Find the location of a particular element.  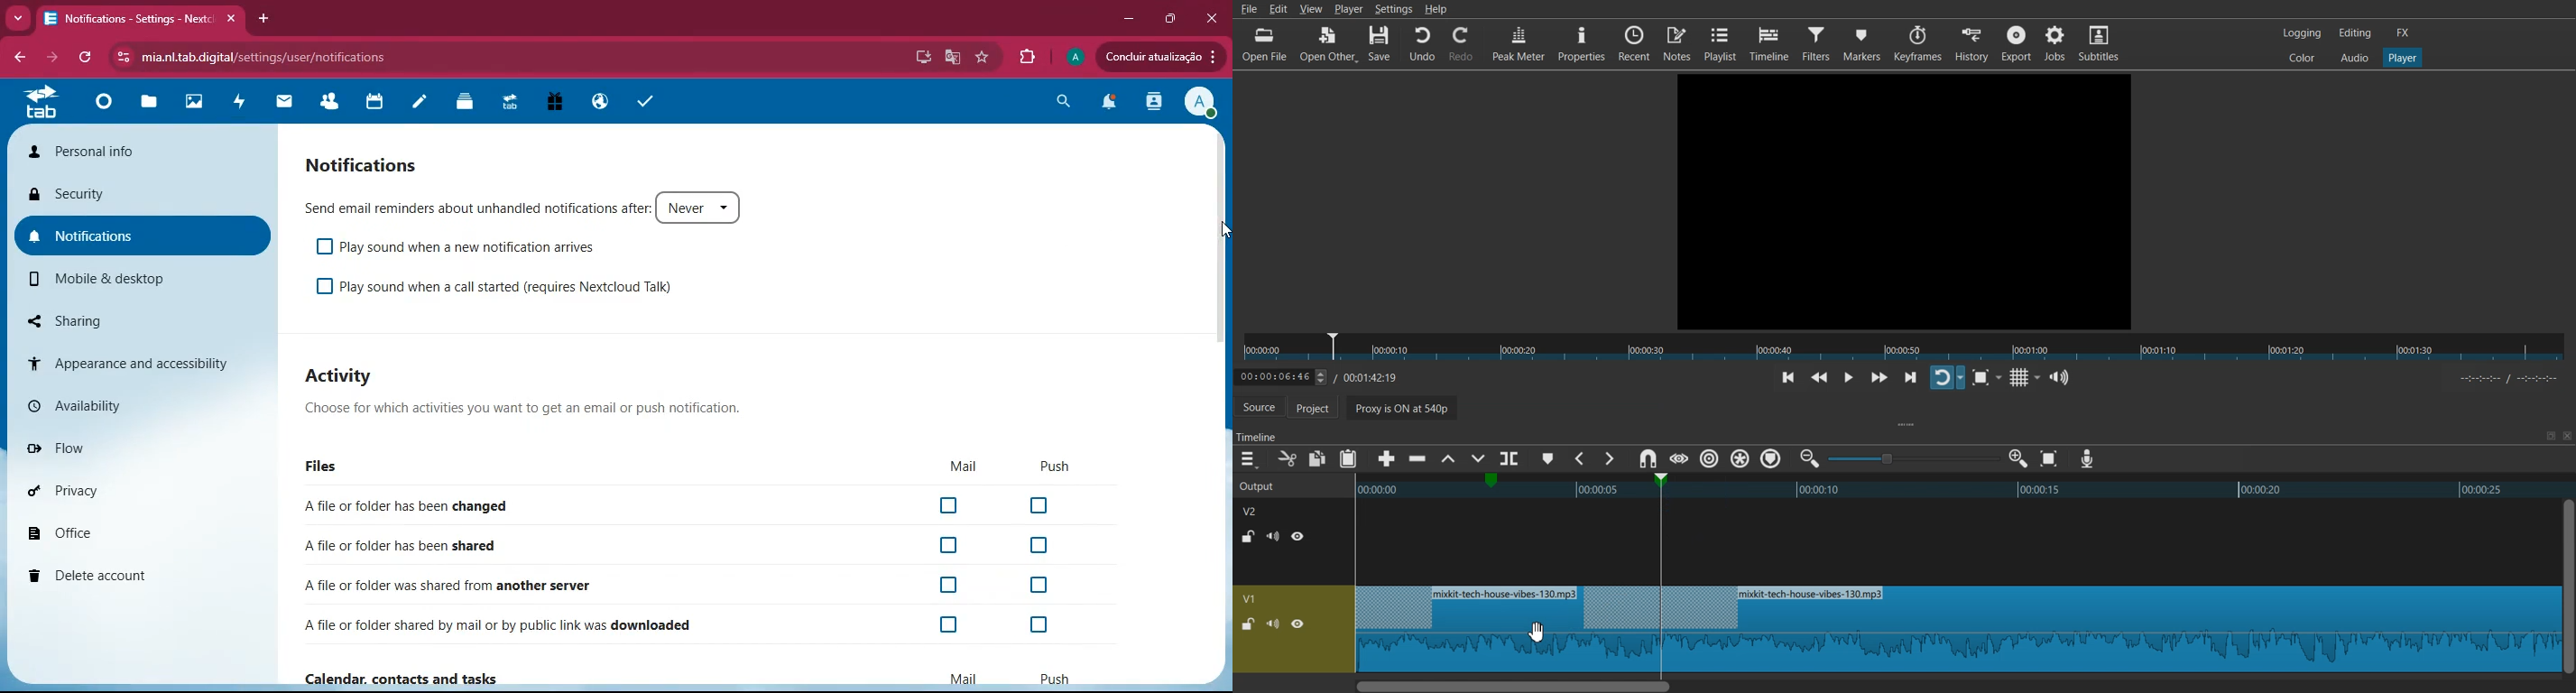

cursor is located at coordinates (1224, 232).